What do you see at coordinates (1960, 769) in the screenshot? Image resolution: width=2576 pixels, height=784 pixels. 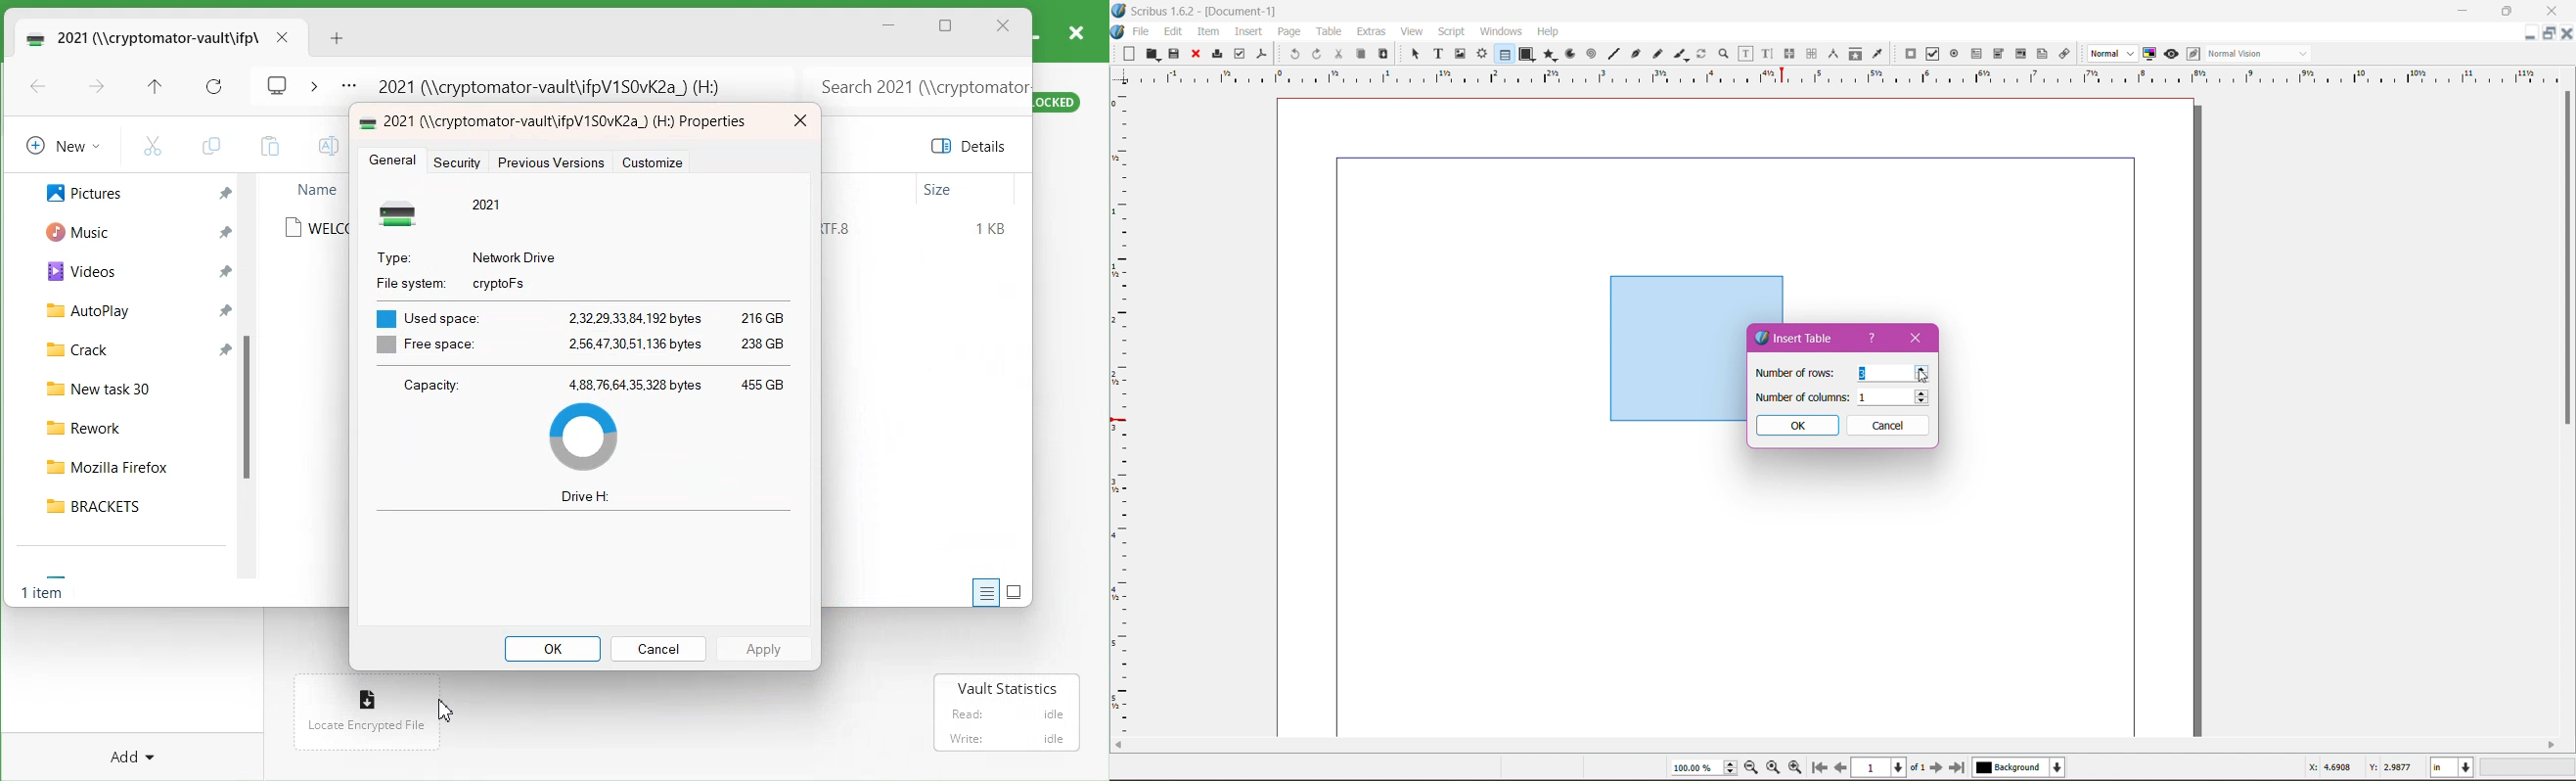 I see `Last Page` at bounding box center [1960, 769].